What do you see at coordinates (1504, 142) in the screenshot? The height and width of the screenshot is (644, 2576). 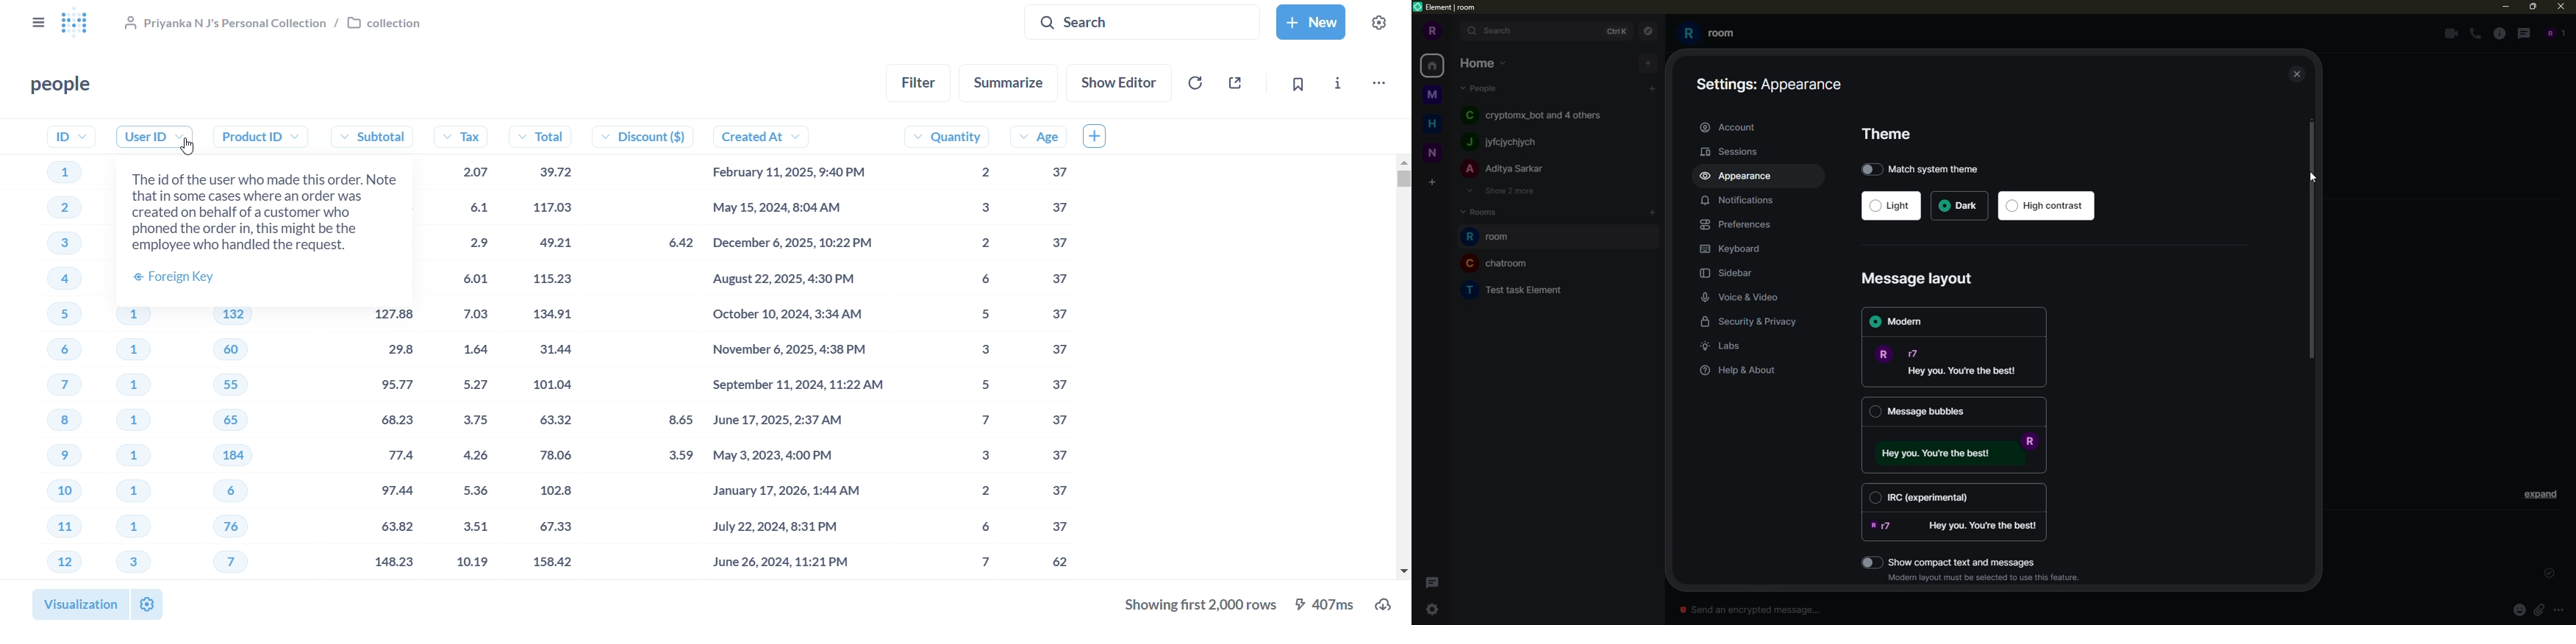 I see `people` at bounding box center [1504, 142].